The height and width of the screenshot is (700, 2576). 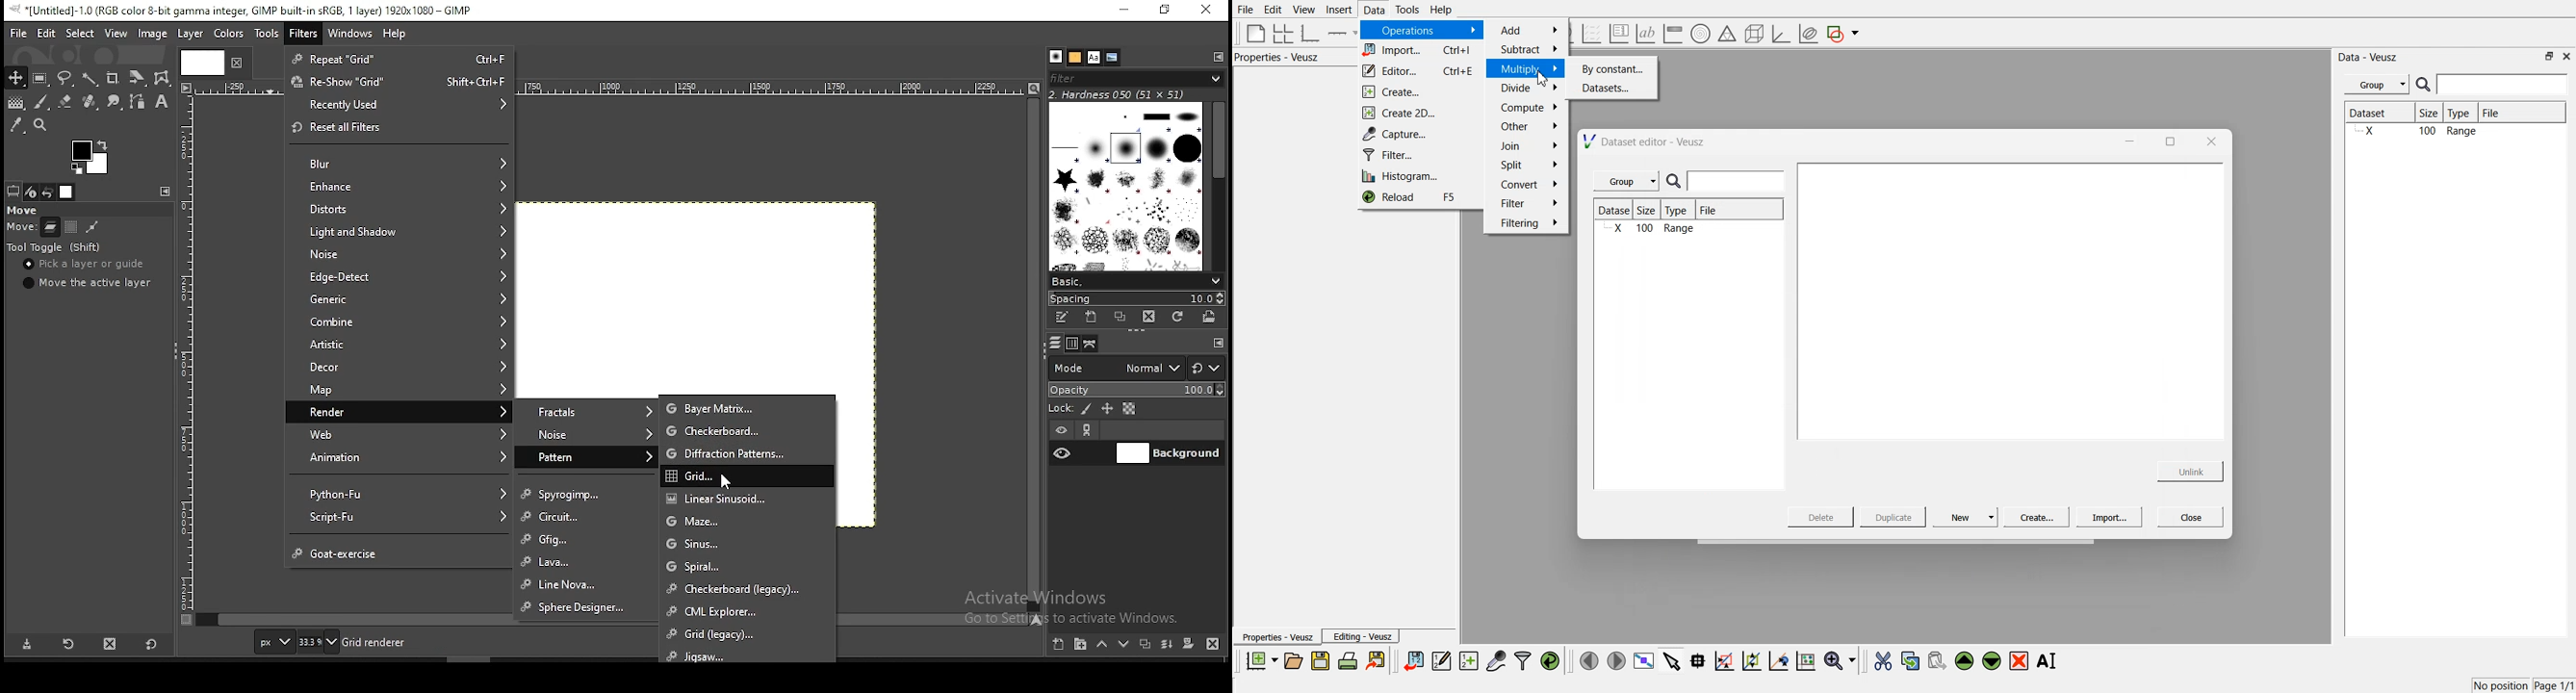 I want to click on restore tool preset, so click(x=72, y=643).